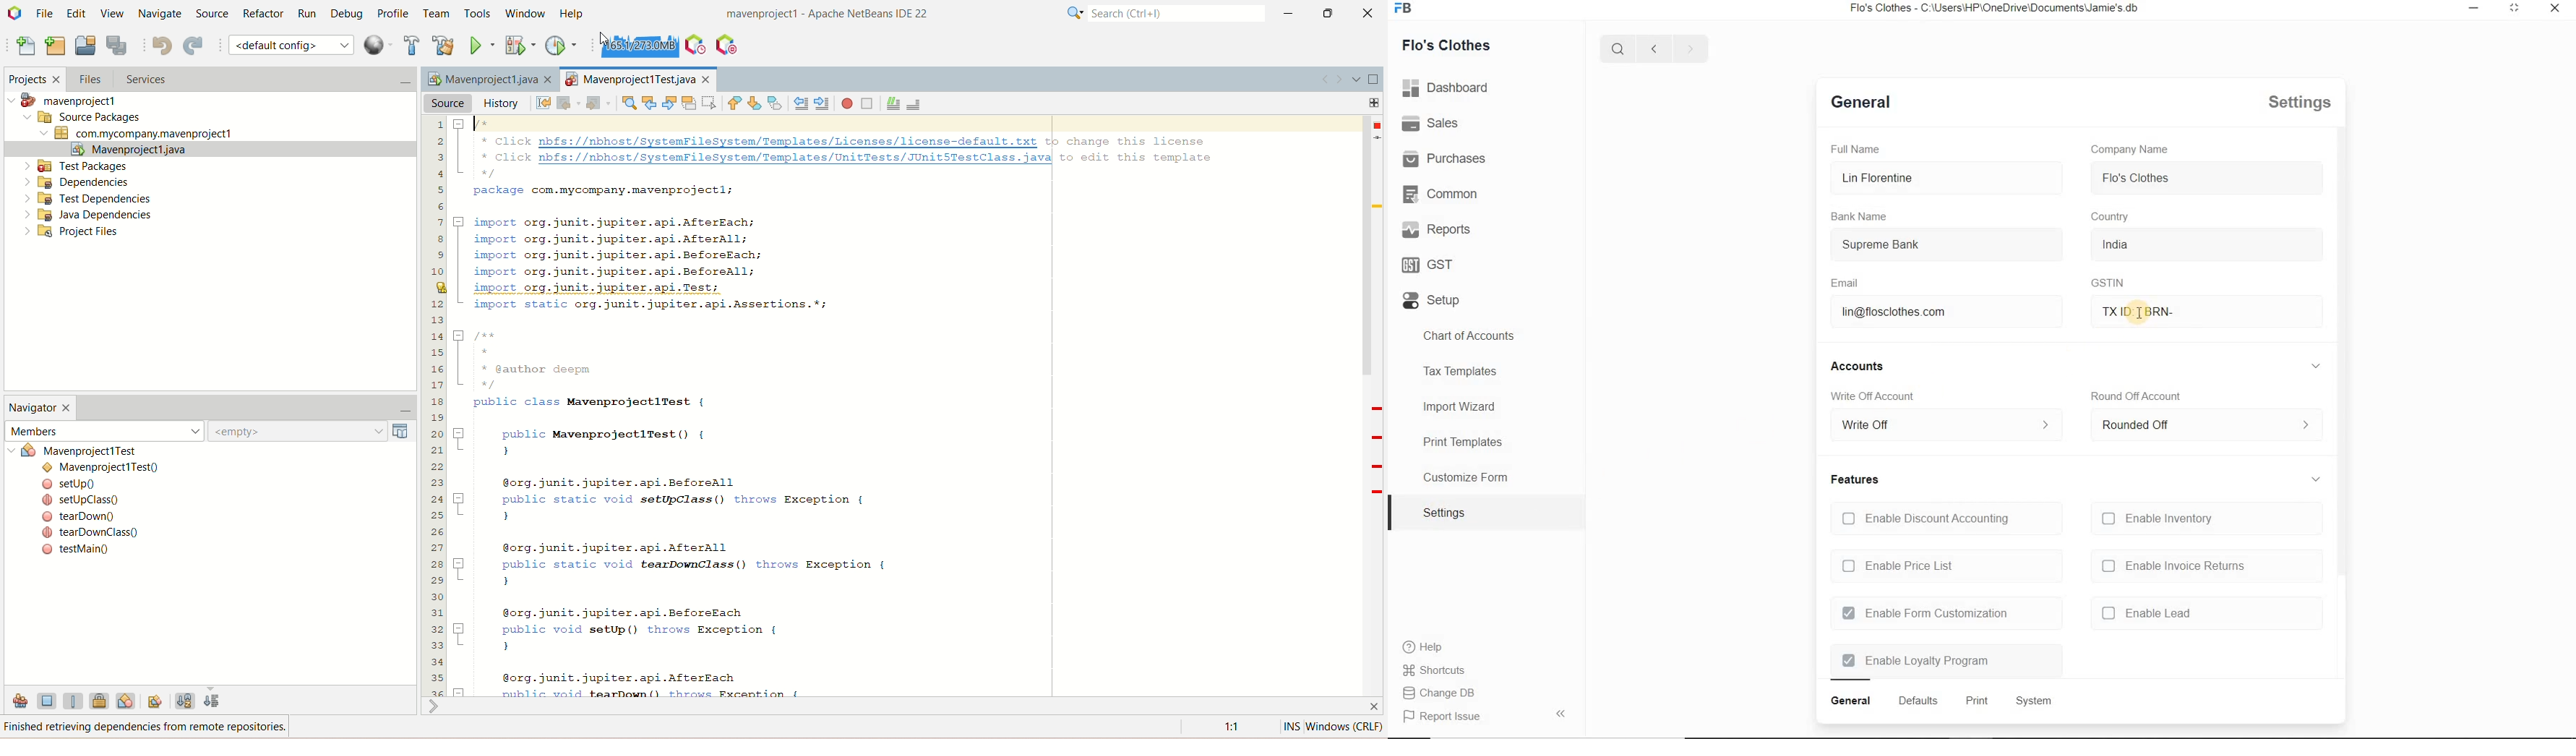  Describe the element at coordinates (1408, 12) in the screenshot. I see `icon` at that location.